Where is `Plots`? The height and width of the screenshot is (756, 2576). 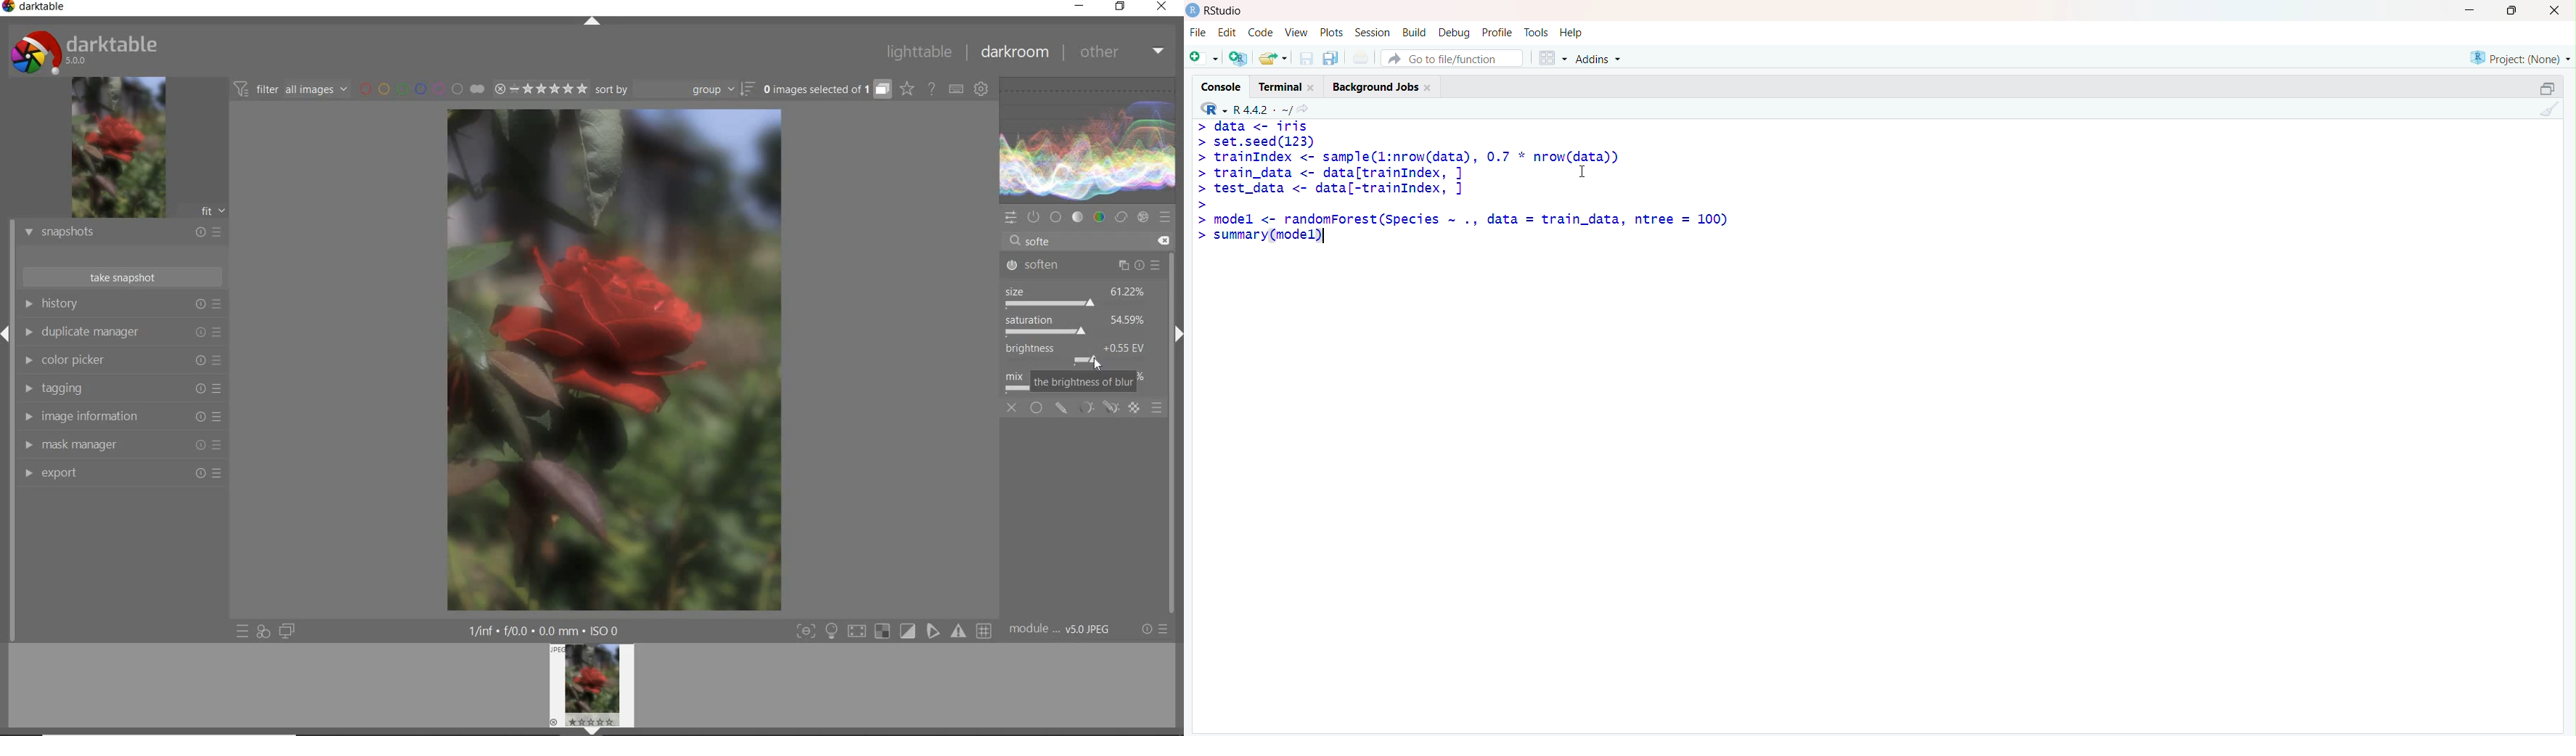 Plots is located at coordinates (1331, 32).